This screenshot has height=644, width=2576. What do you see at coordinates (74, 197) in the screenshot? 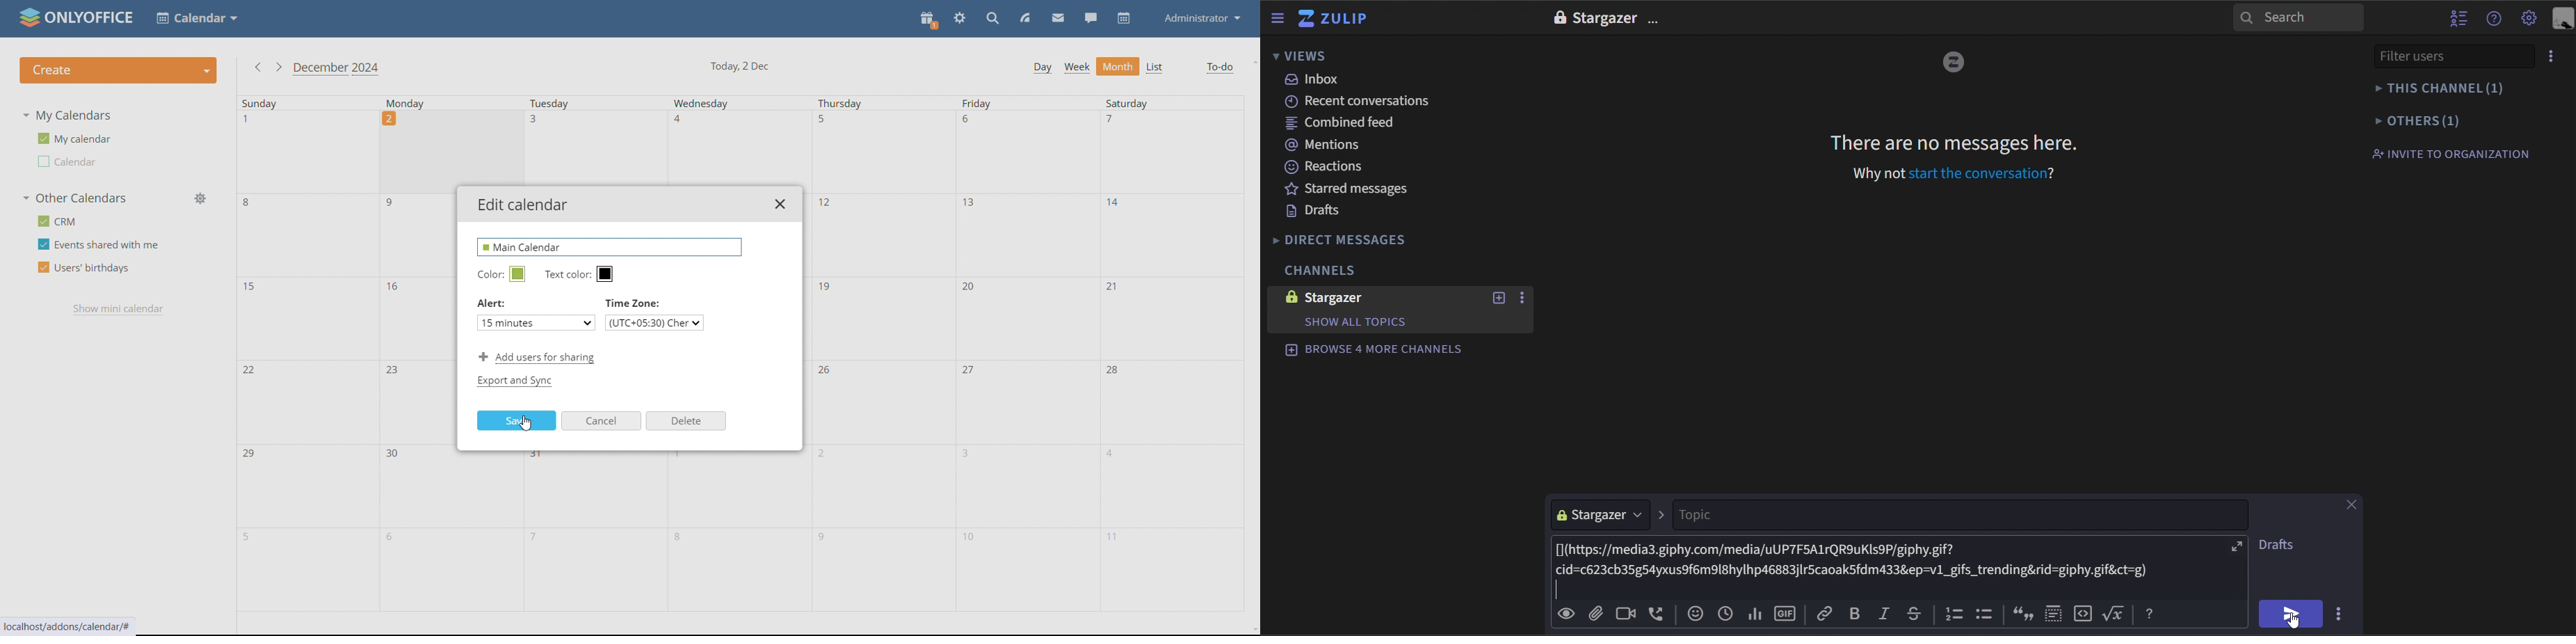
I see `other calendars` at bounding box center [74, 197].